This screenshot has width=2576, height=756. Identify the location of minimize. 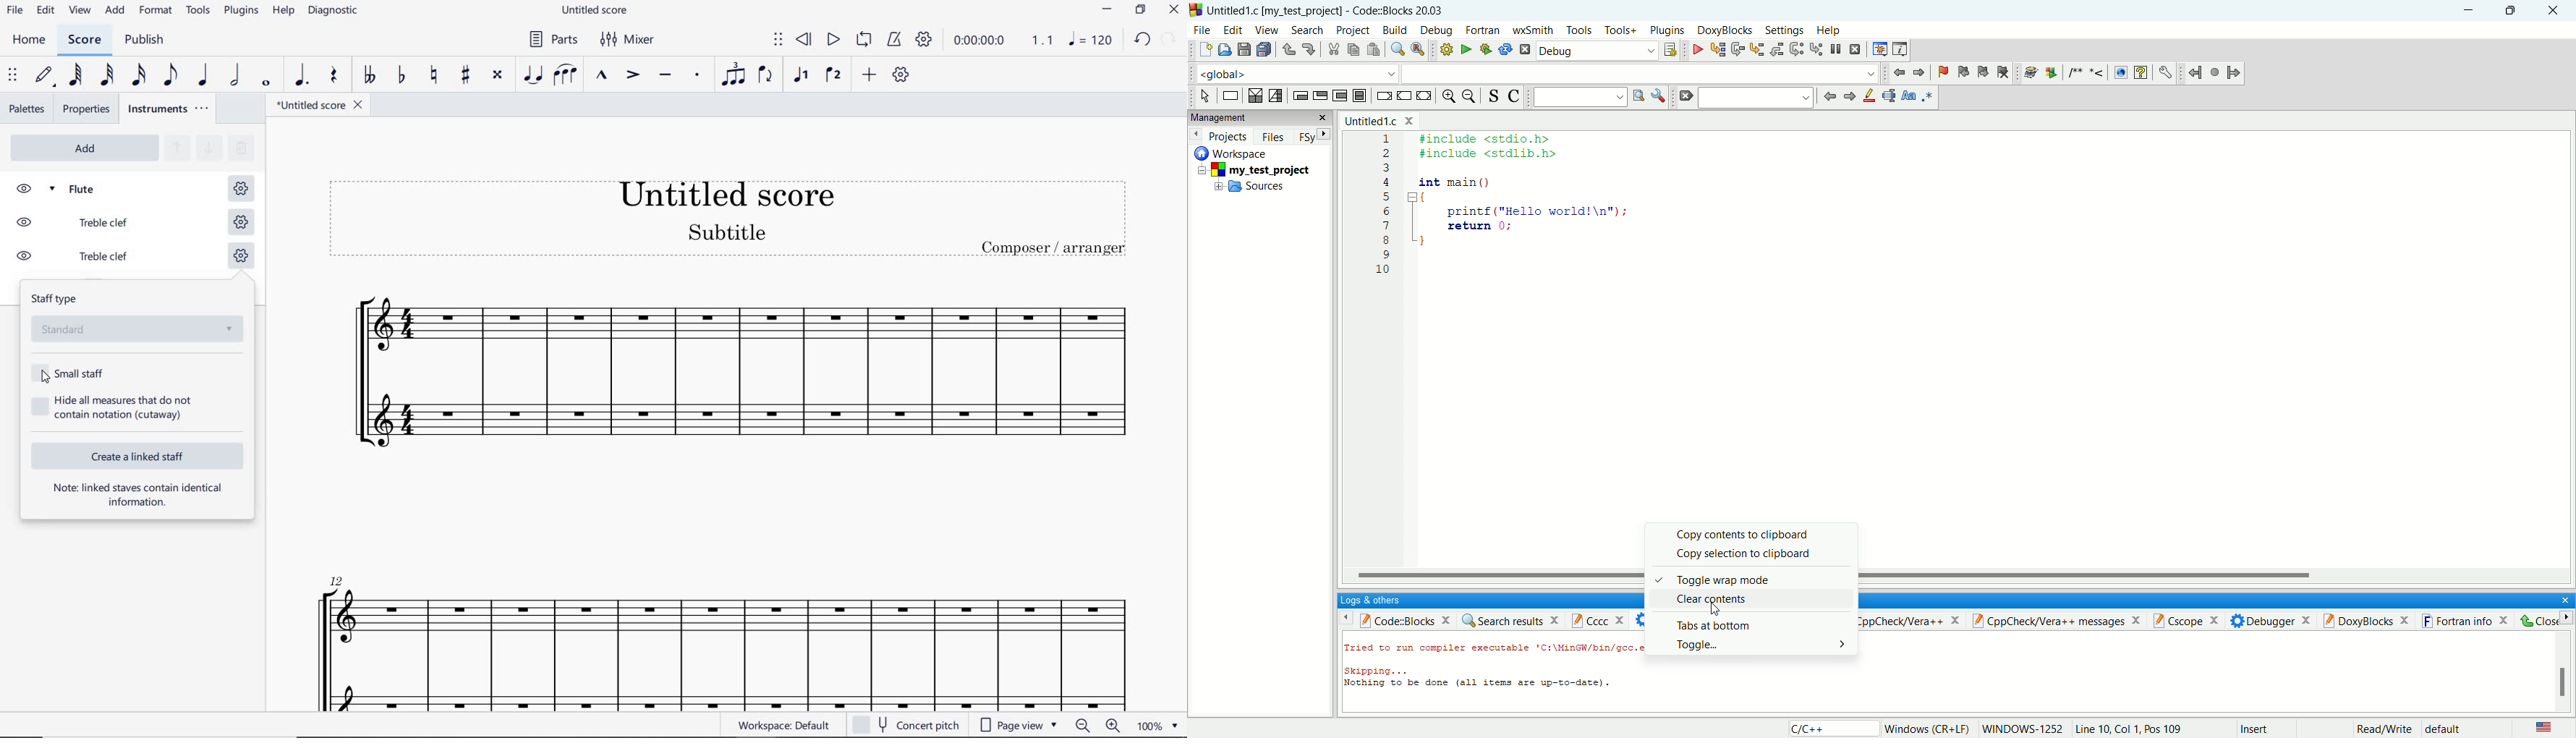
(1107, 9).